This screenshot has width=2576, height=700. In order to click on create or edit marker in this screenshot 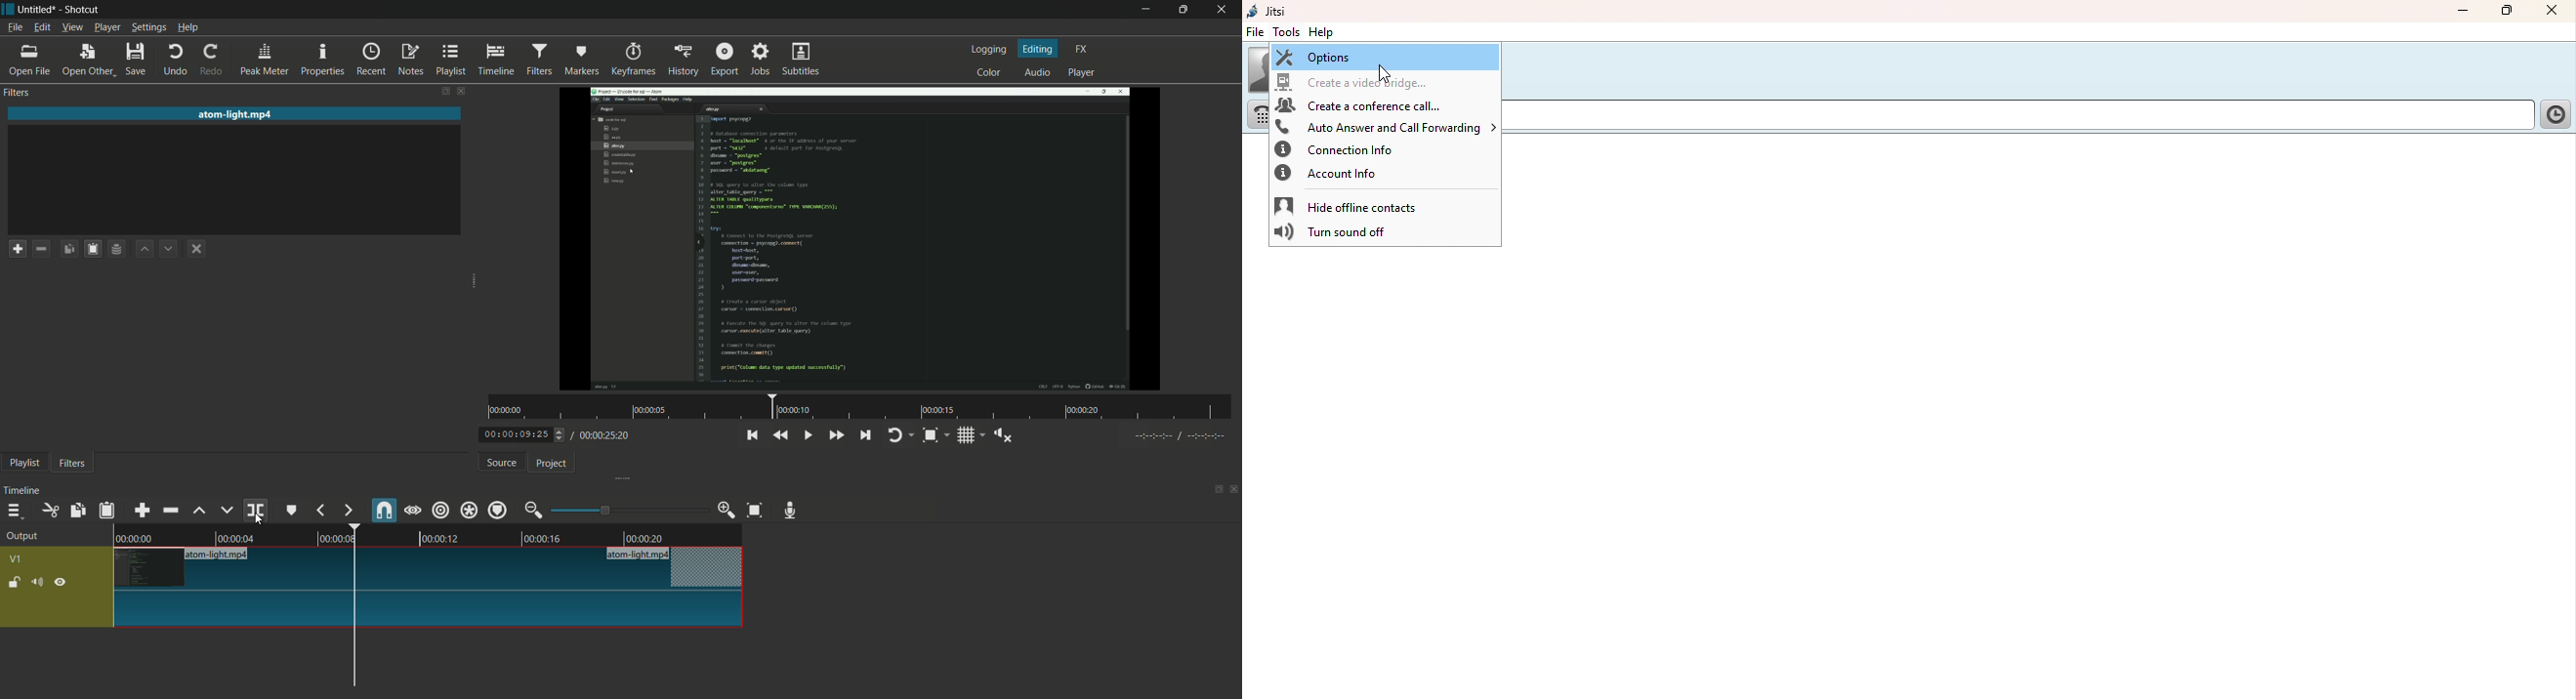, I will do `click(292, 511)`.